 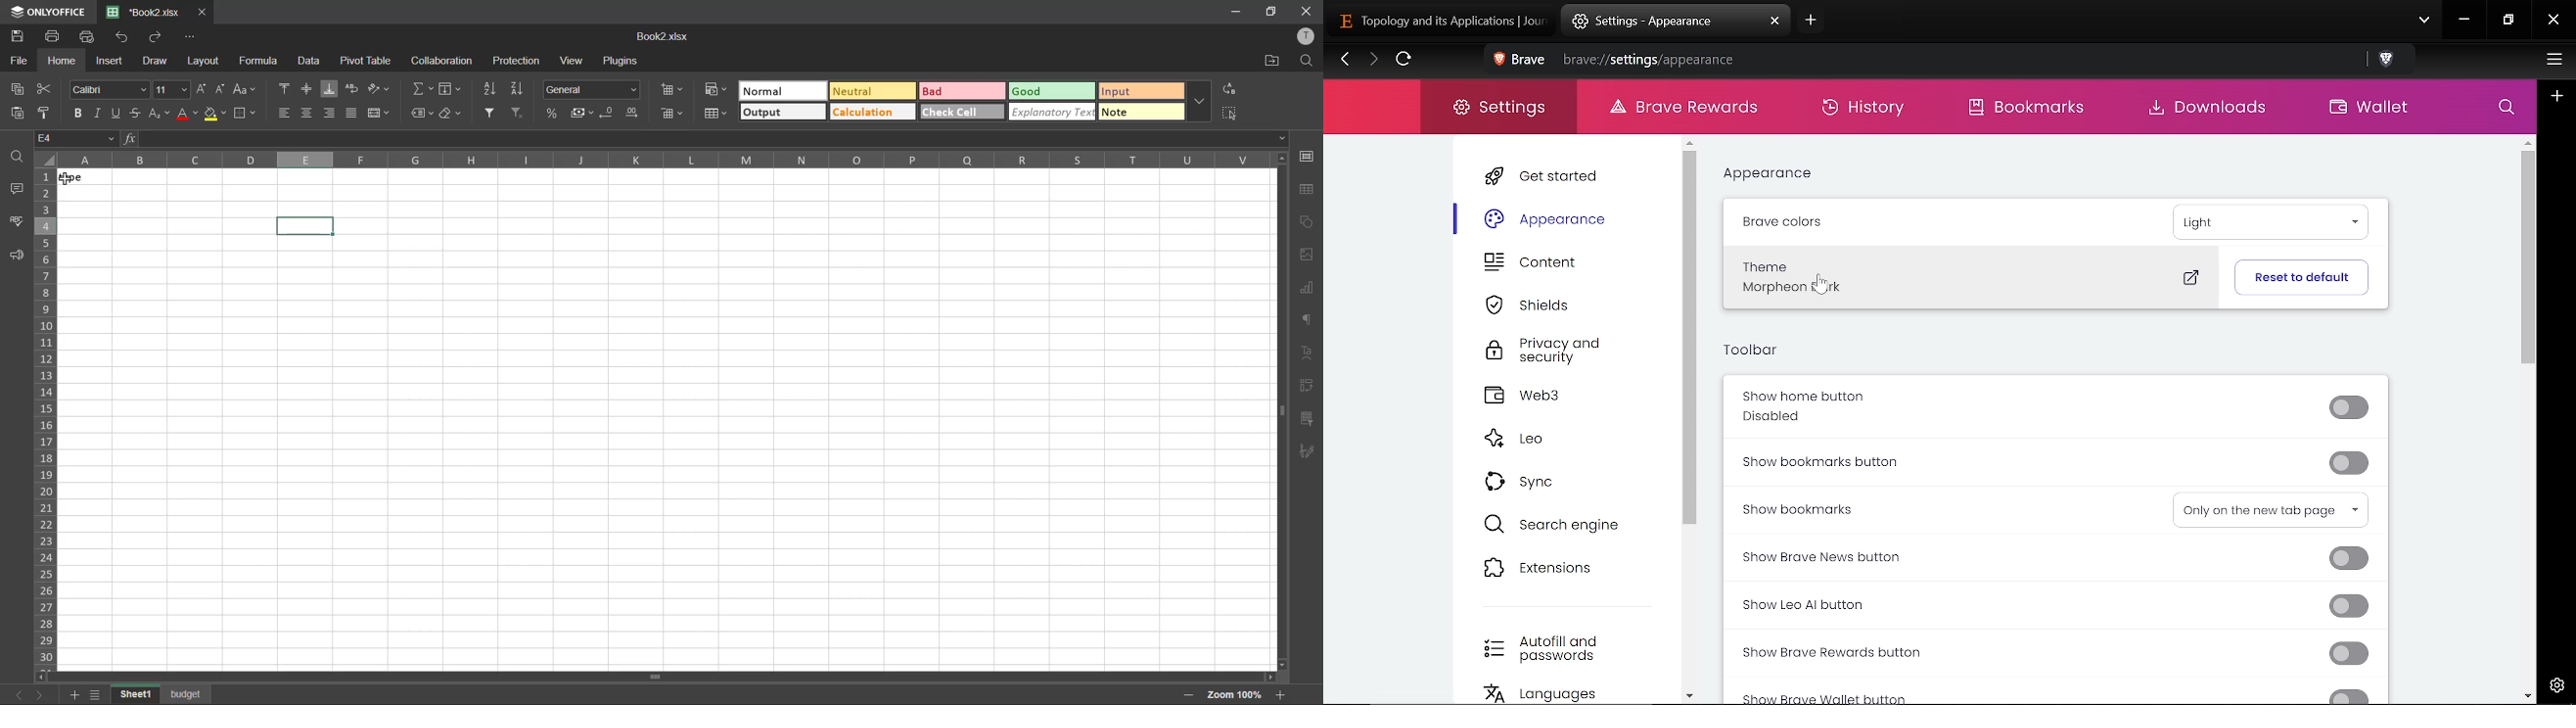 I want to click on plugins, so click(x=623, y=61).